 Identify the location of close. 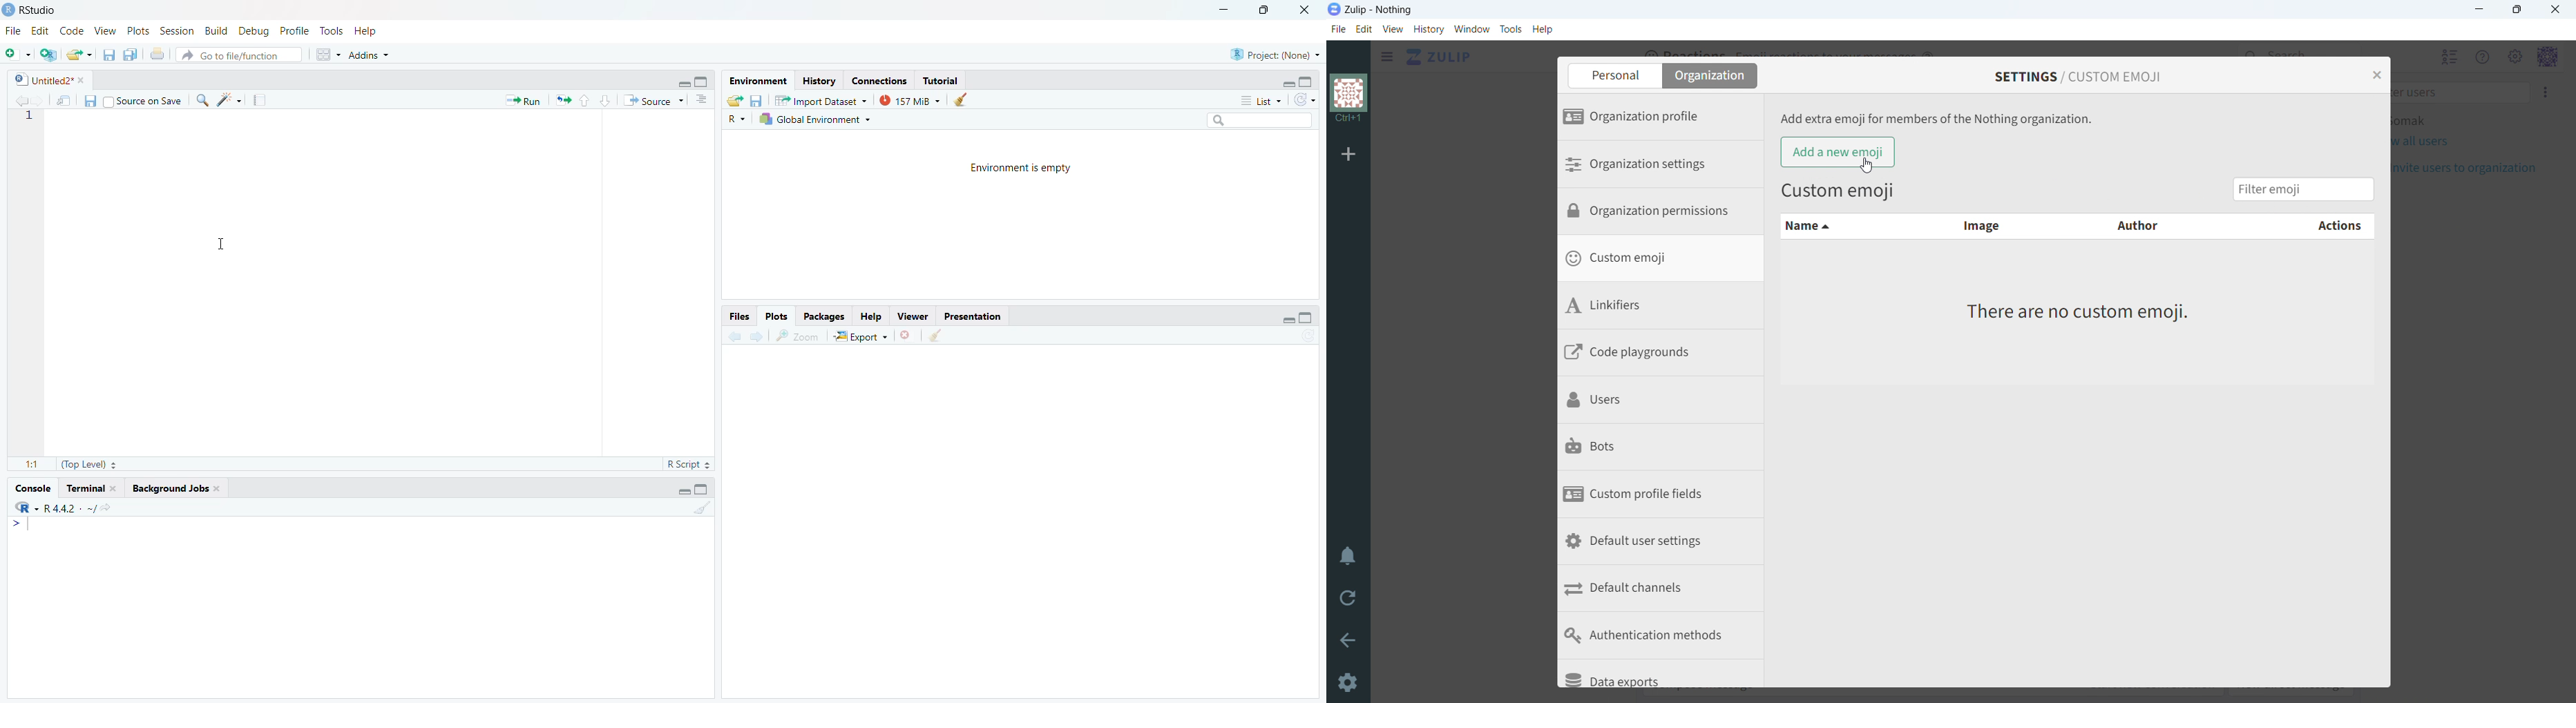
(2555, 10).